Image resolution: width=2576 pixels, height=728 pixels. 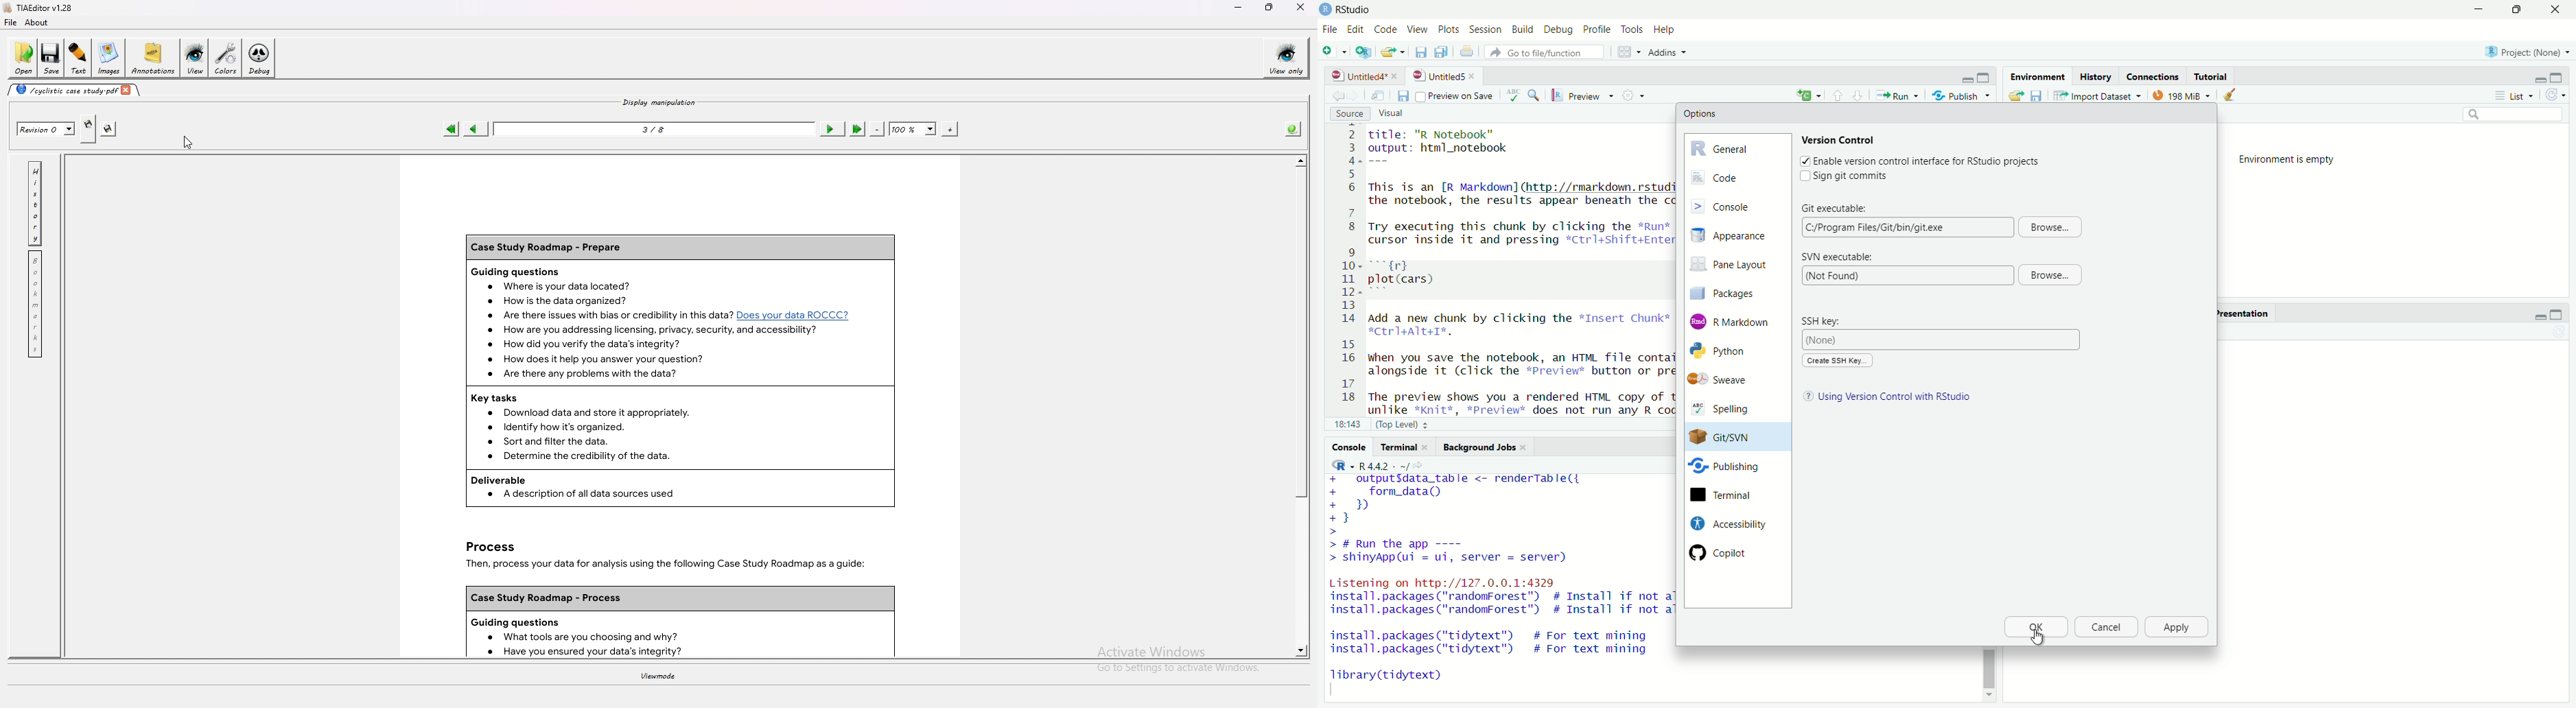 I want to click on move forward, so click(x=1336, y=96).